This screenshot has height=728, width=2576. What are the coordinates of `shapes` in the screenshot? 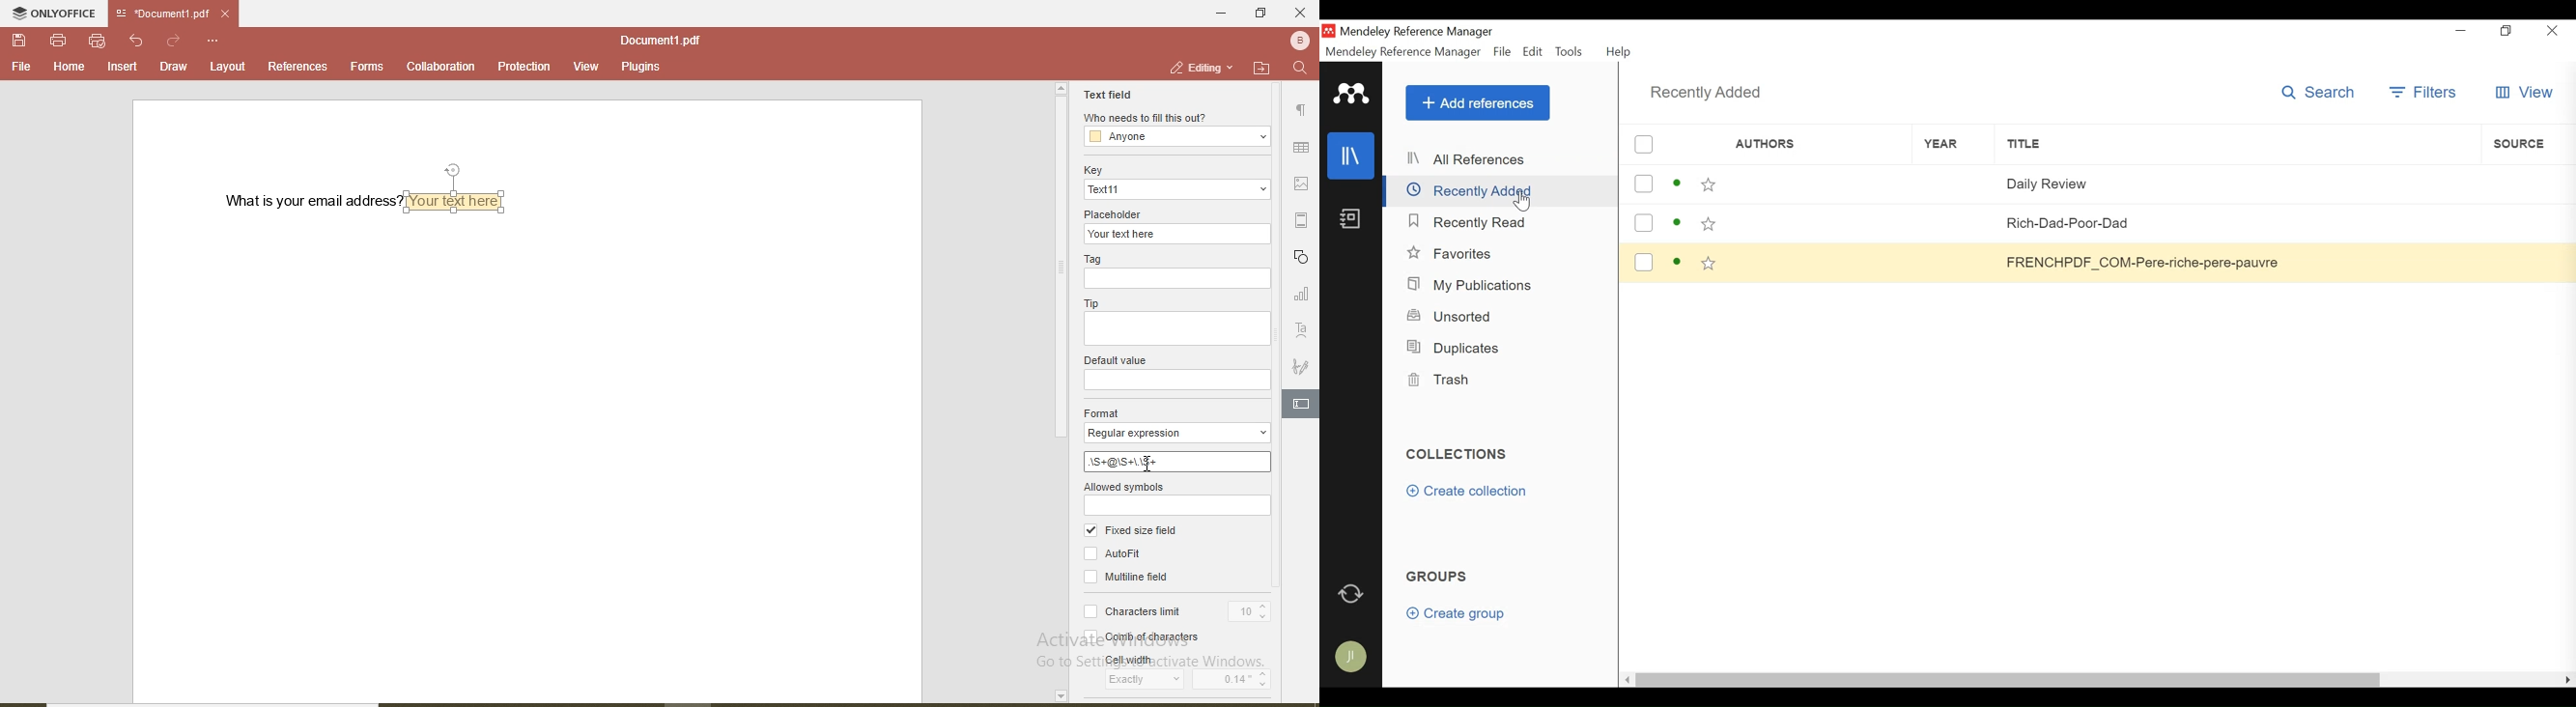 It's located at (1303, 258).